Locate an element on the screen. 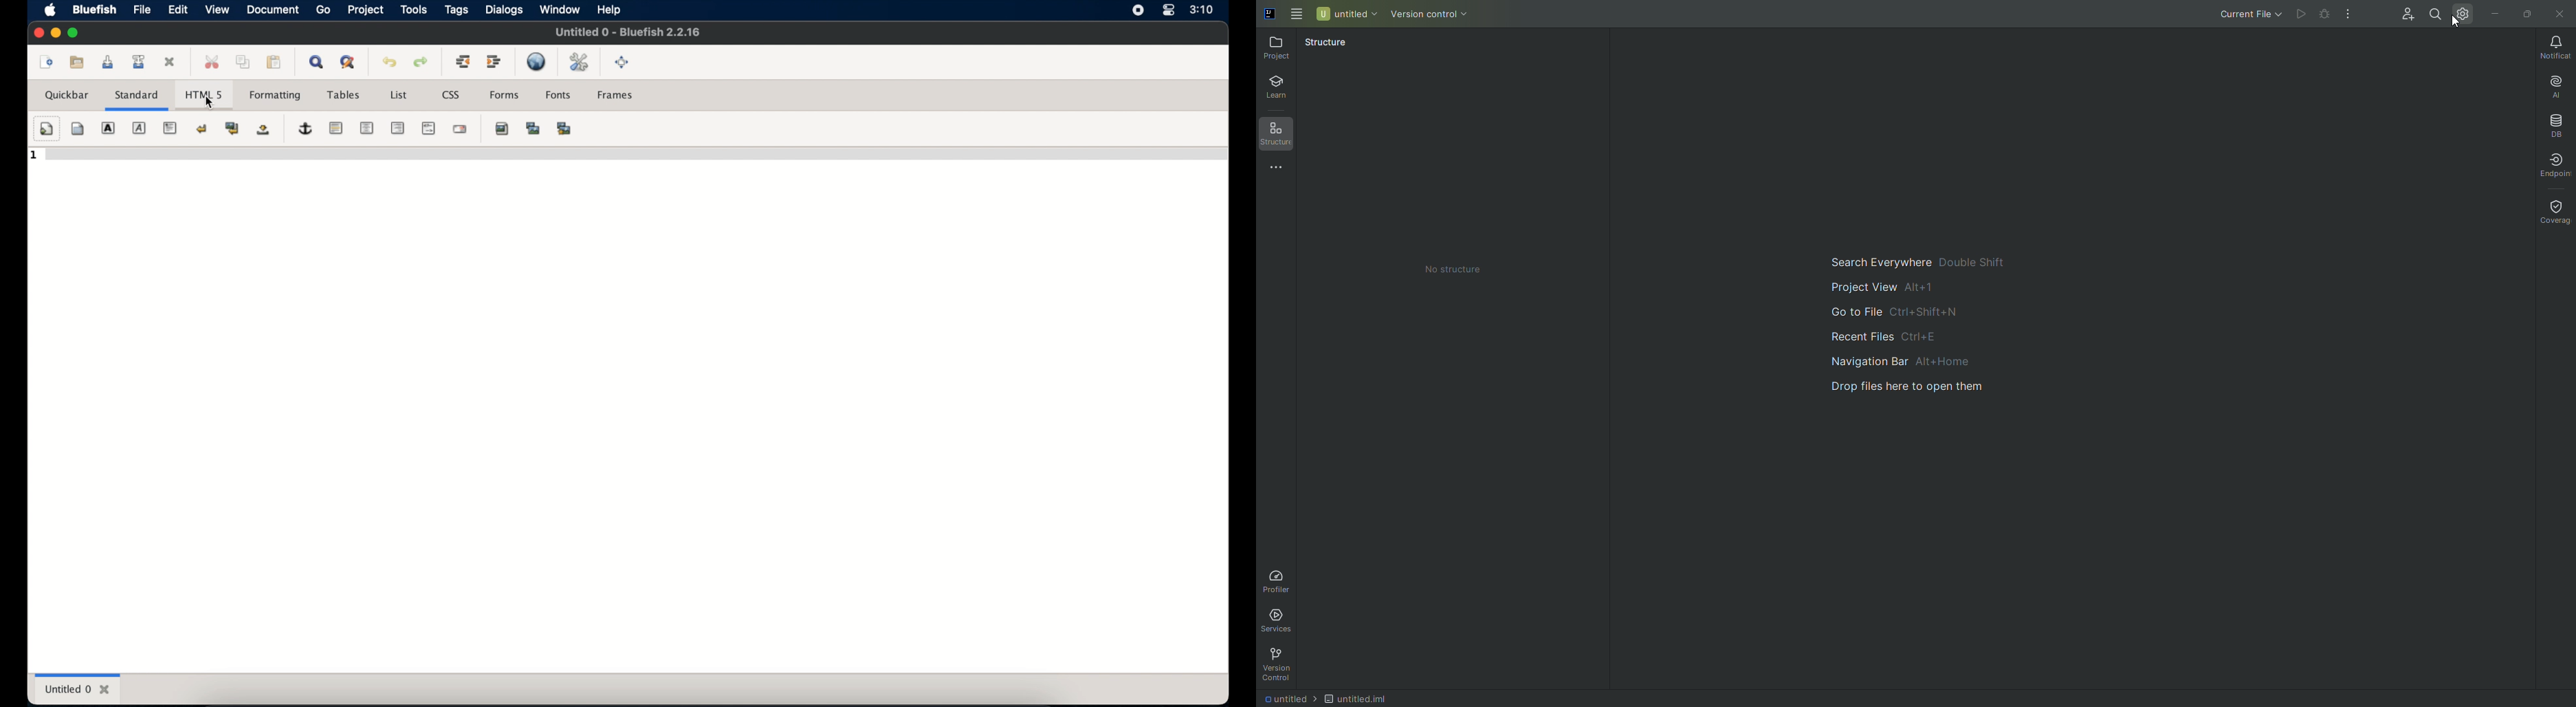 Image resolution: width=2576 pixels, height=728 pixels. time is located at coordinates (1201, 10).